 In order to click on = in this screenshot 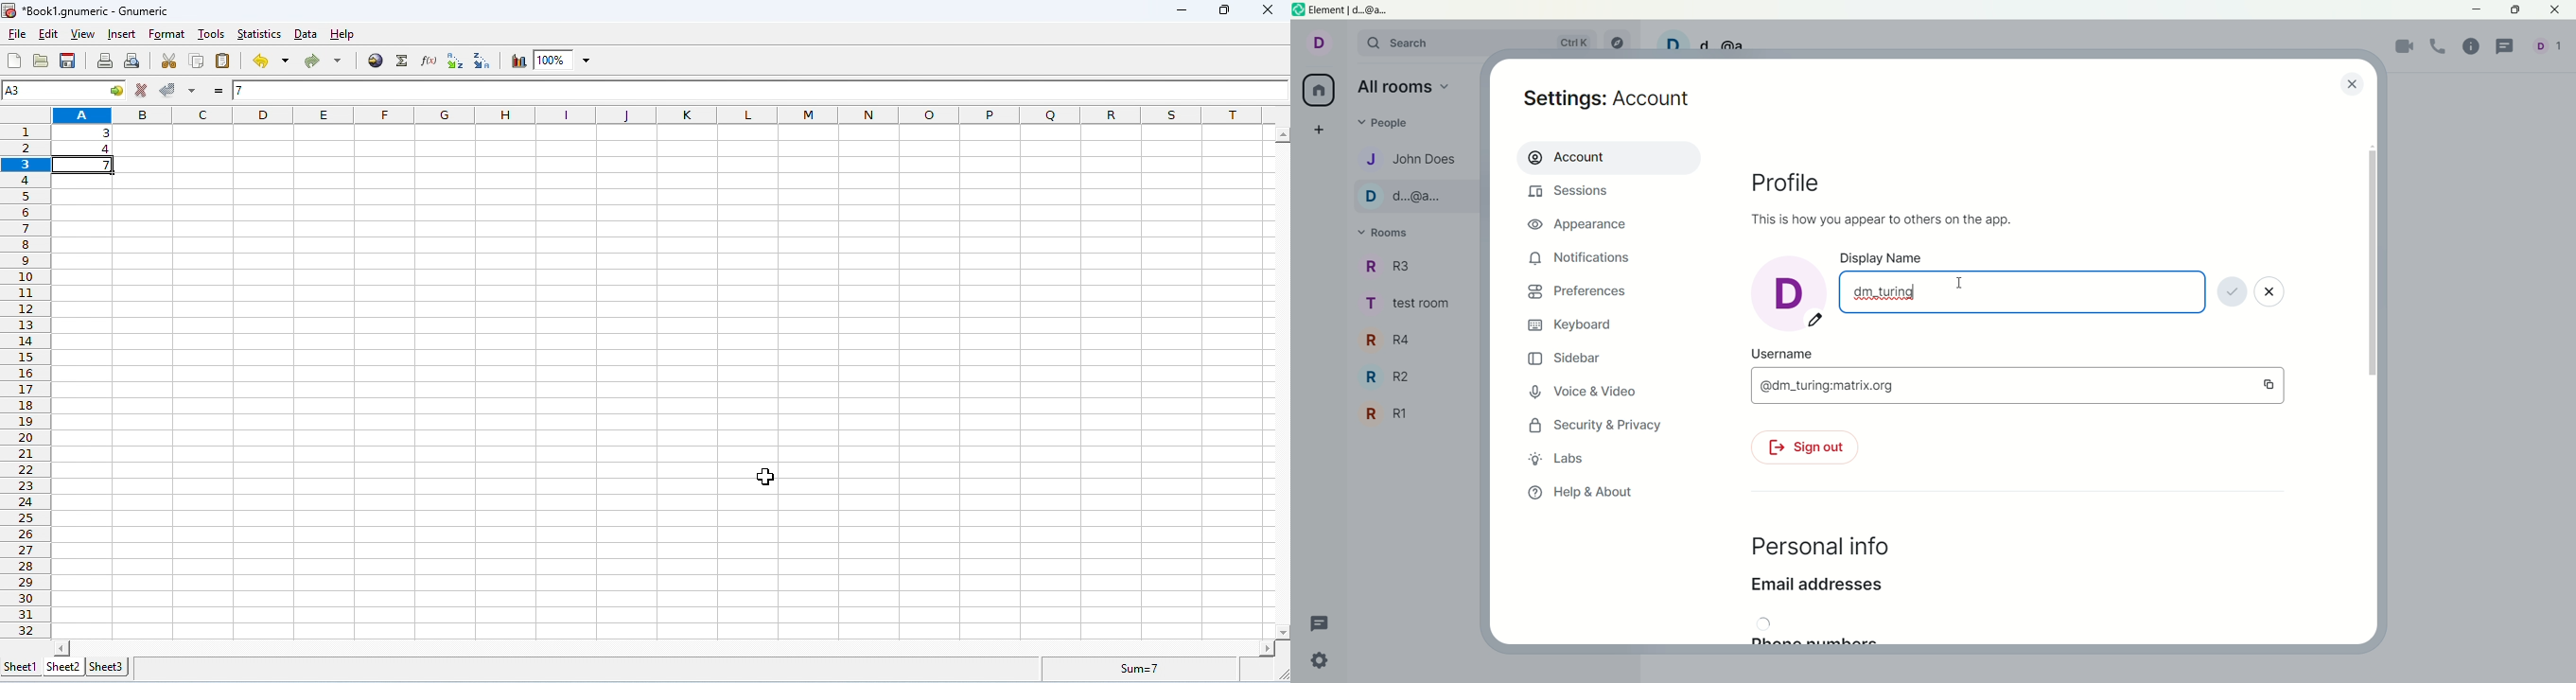, I will do `click(219, 94)`.